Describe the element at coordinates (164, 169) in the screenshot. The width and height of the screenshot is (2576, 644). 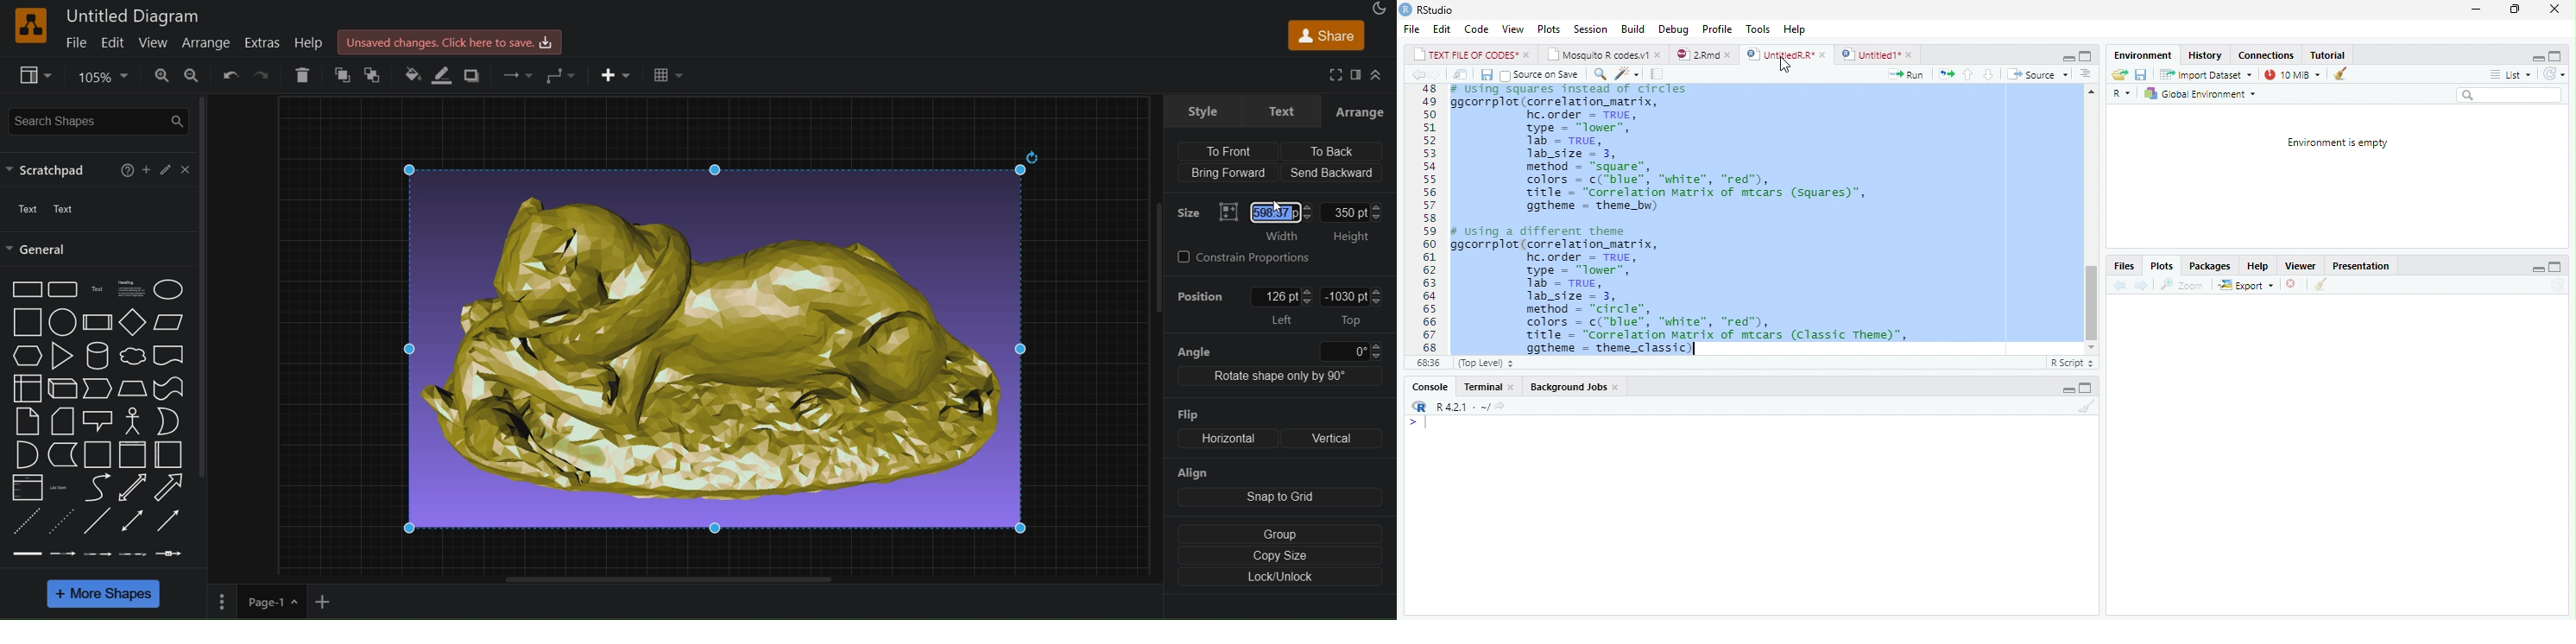
I see `edit` at that location.